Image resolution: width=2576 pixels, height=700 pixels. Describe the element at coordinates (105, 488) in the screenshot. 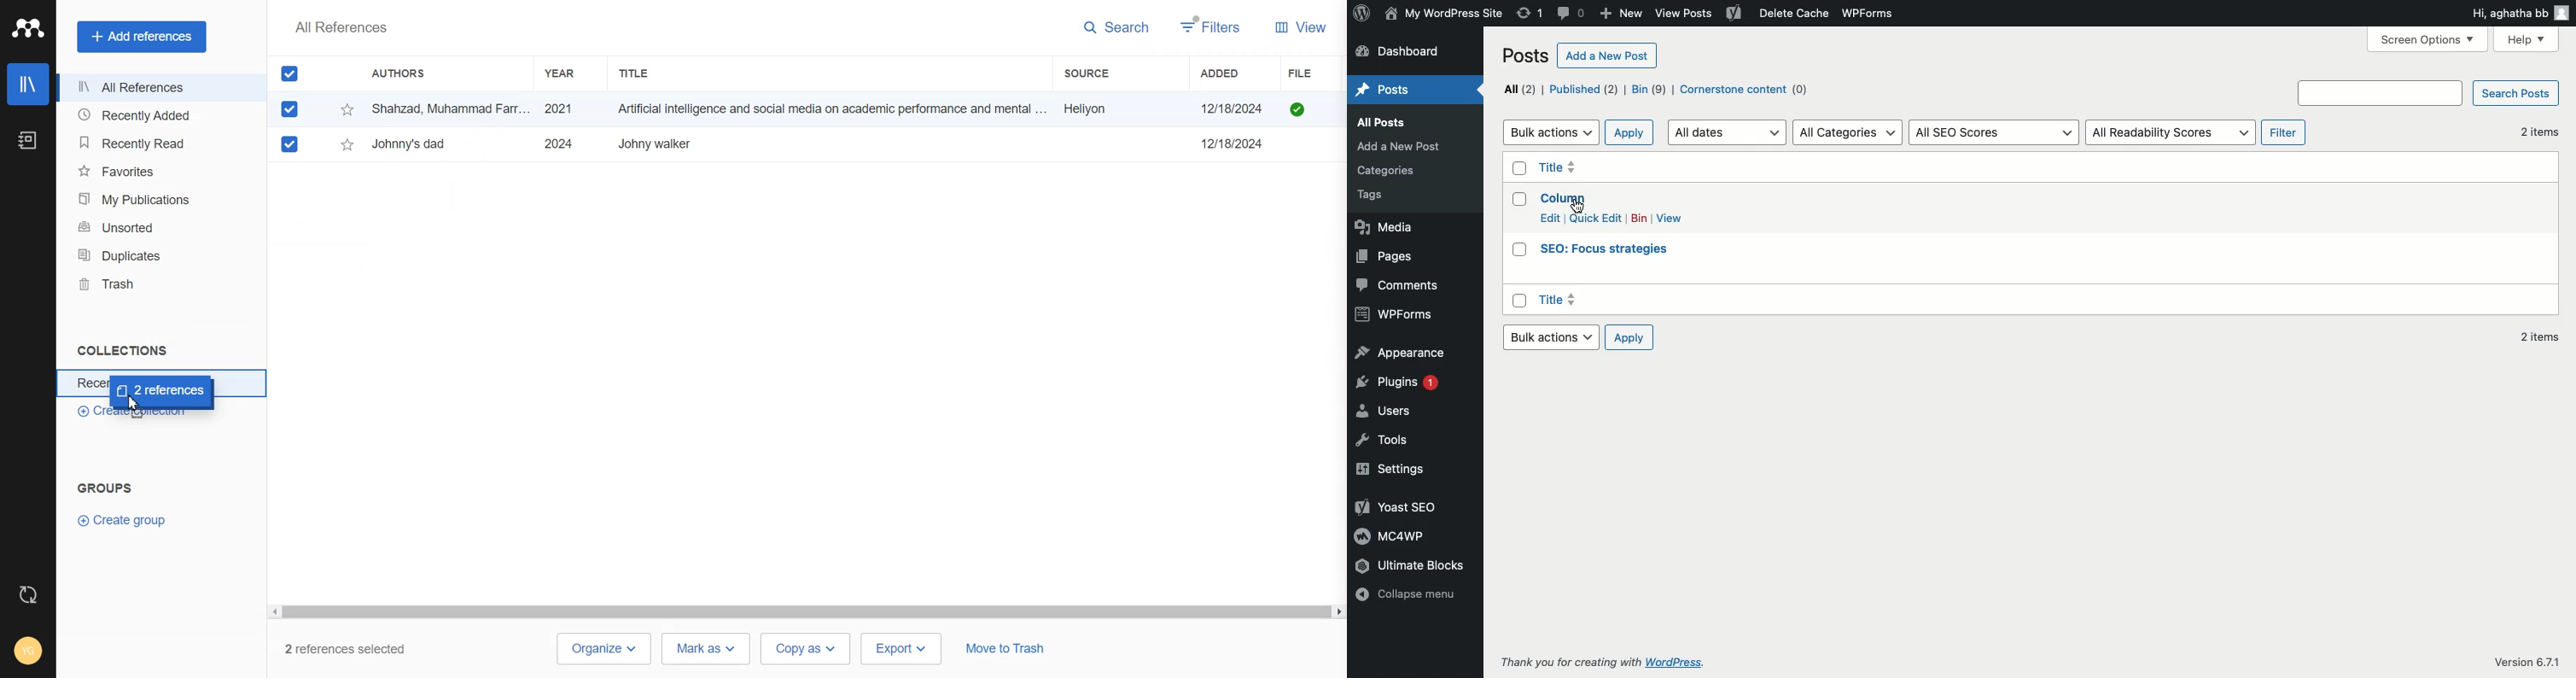

I see `Text 2` at that location.